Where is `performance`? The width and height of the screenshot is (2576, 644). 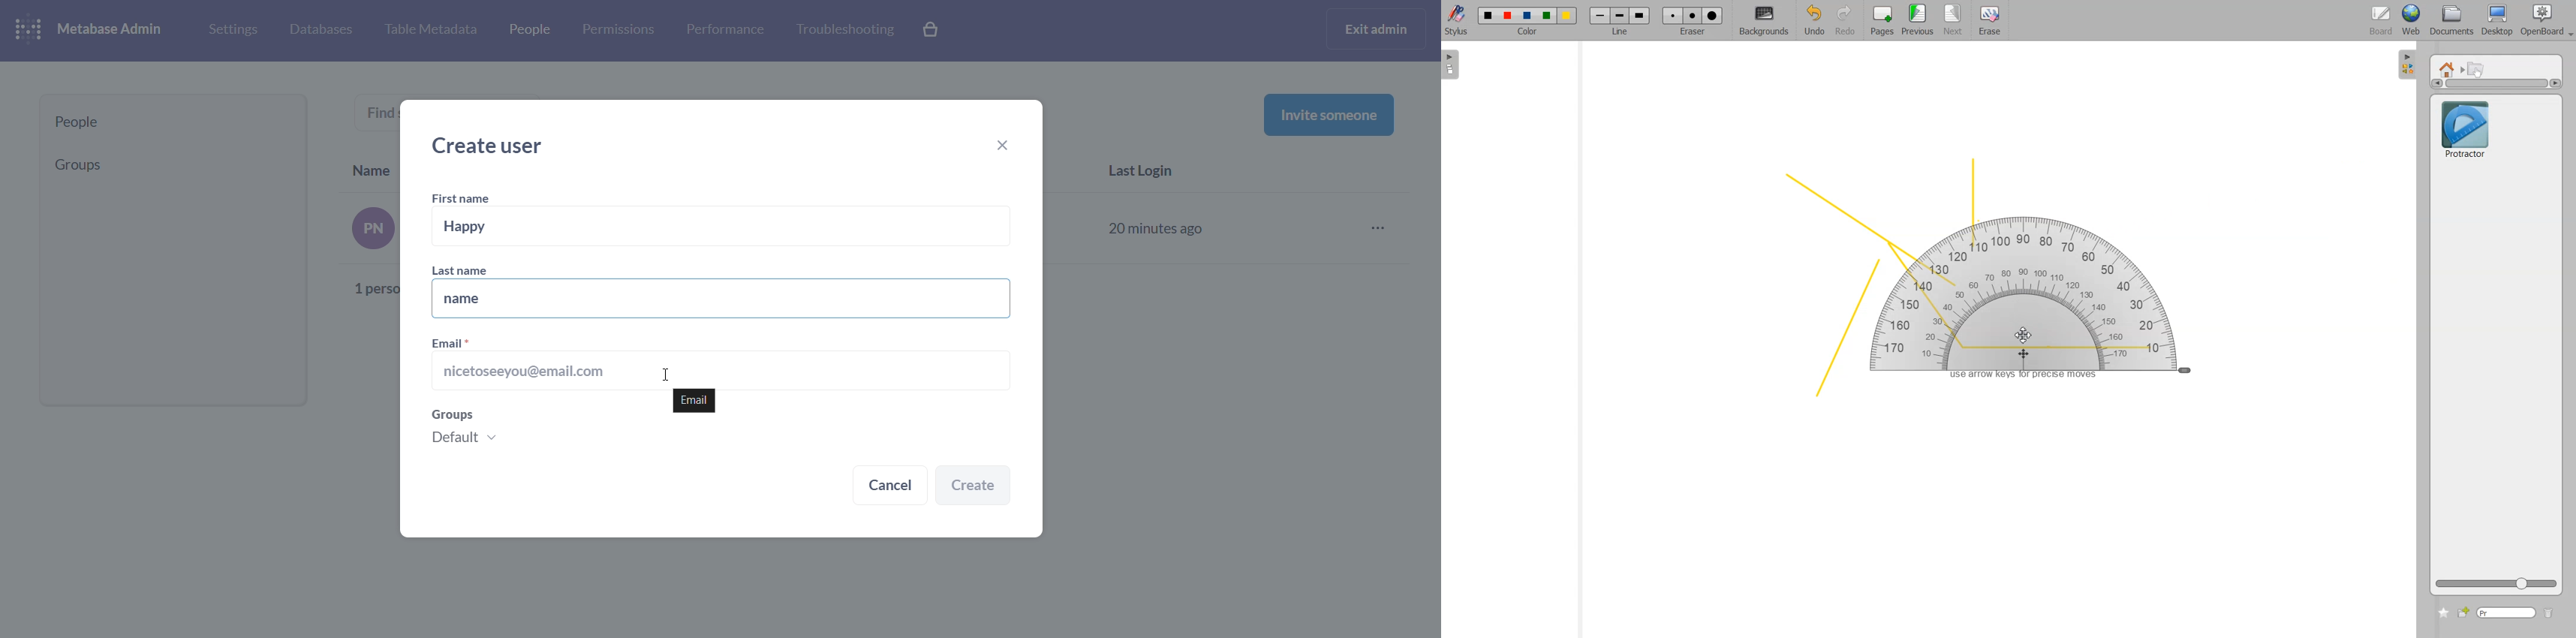
performance is located at coordinates (725, 29).